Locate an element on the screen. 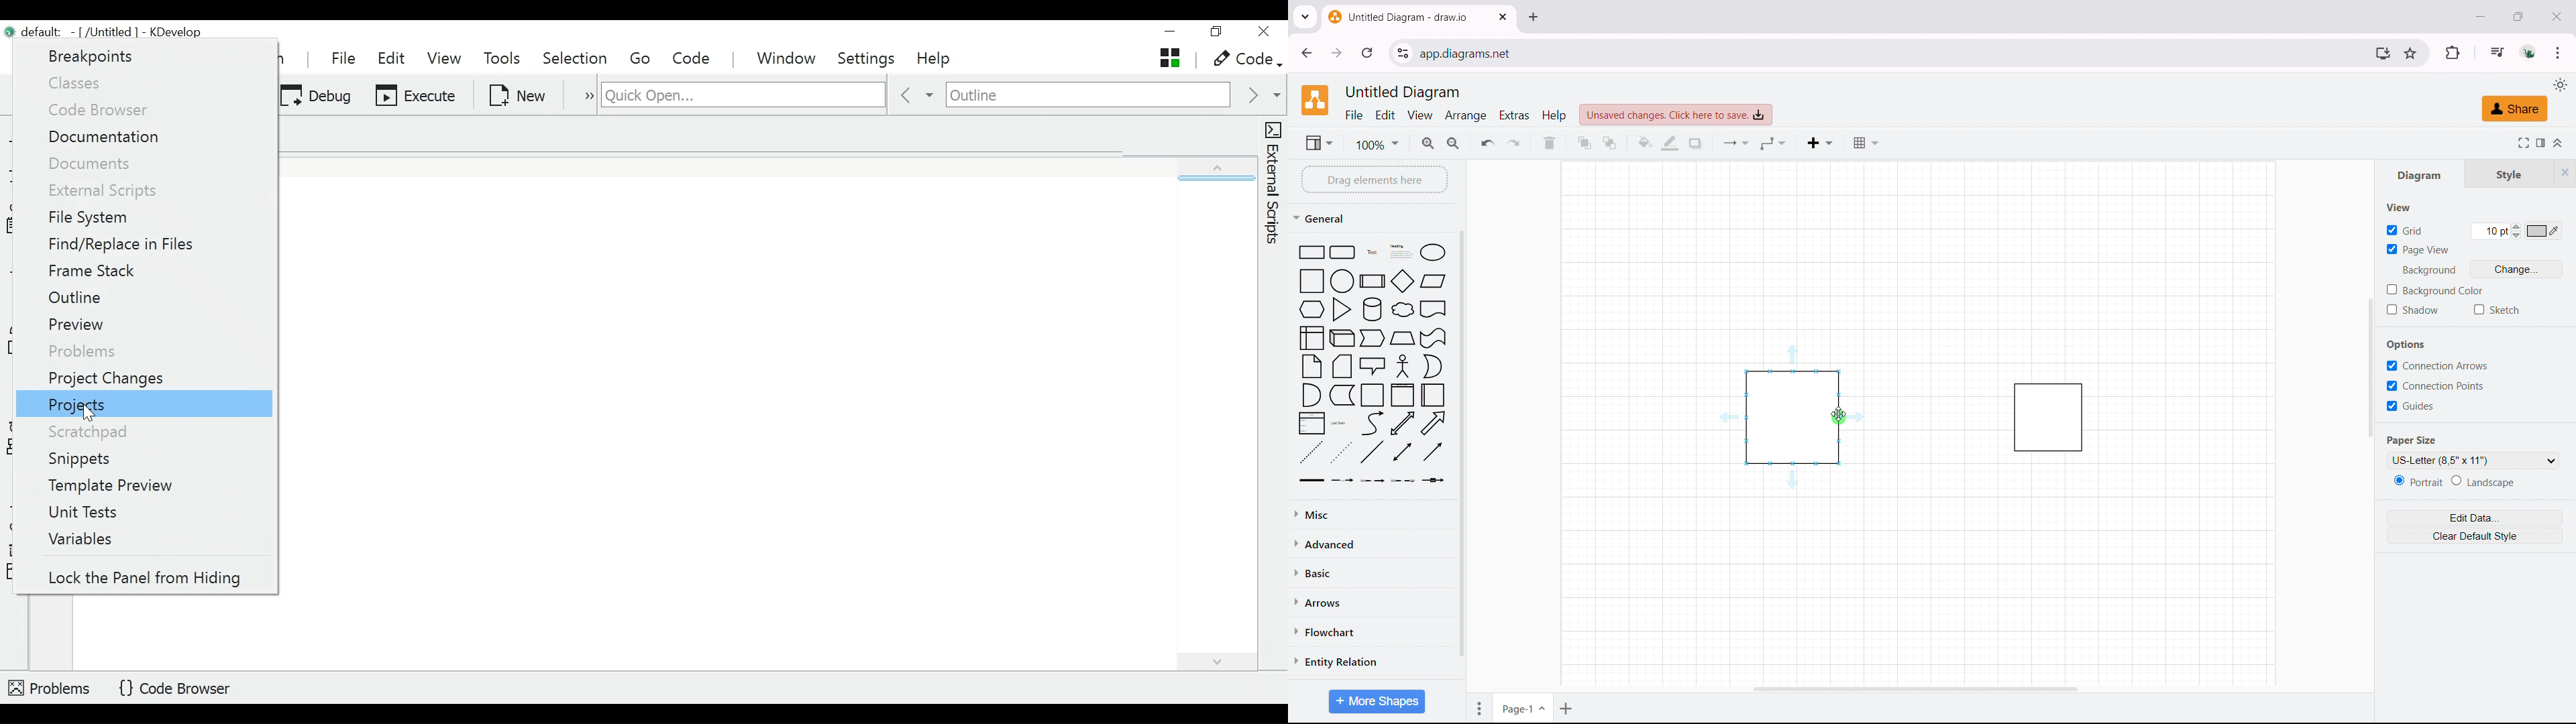  paper size is located at coordinates (2471, 459).